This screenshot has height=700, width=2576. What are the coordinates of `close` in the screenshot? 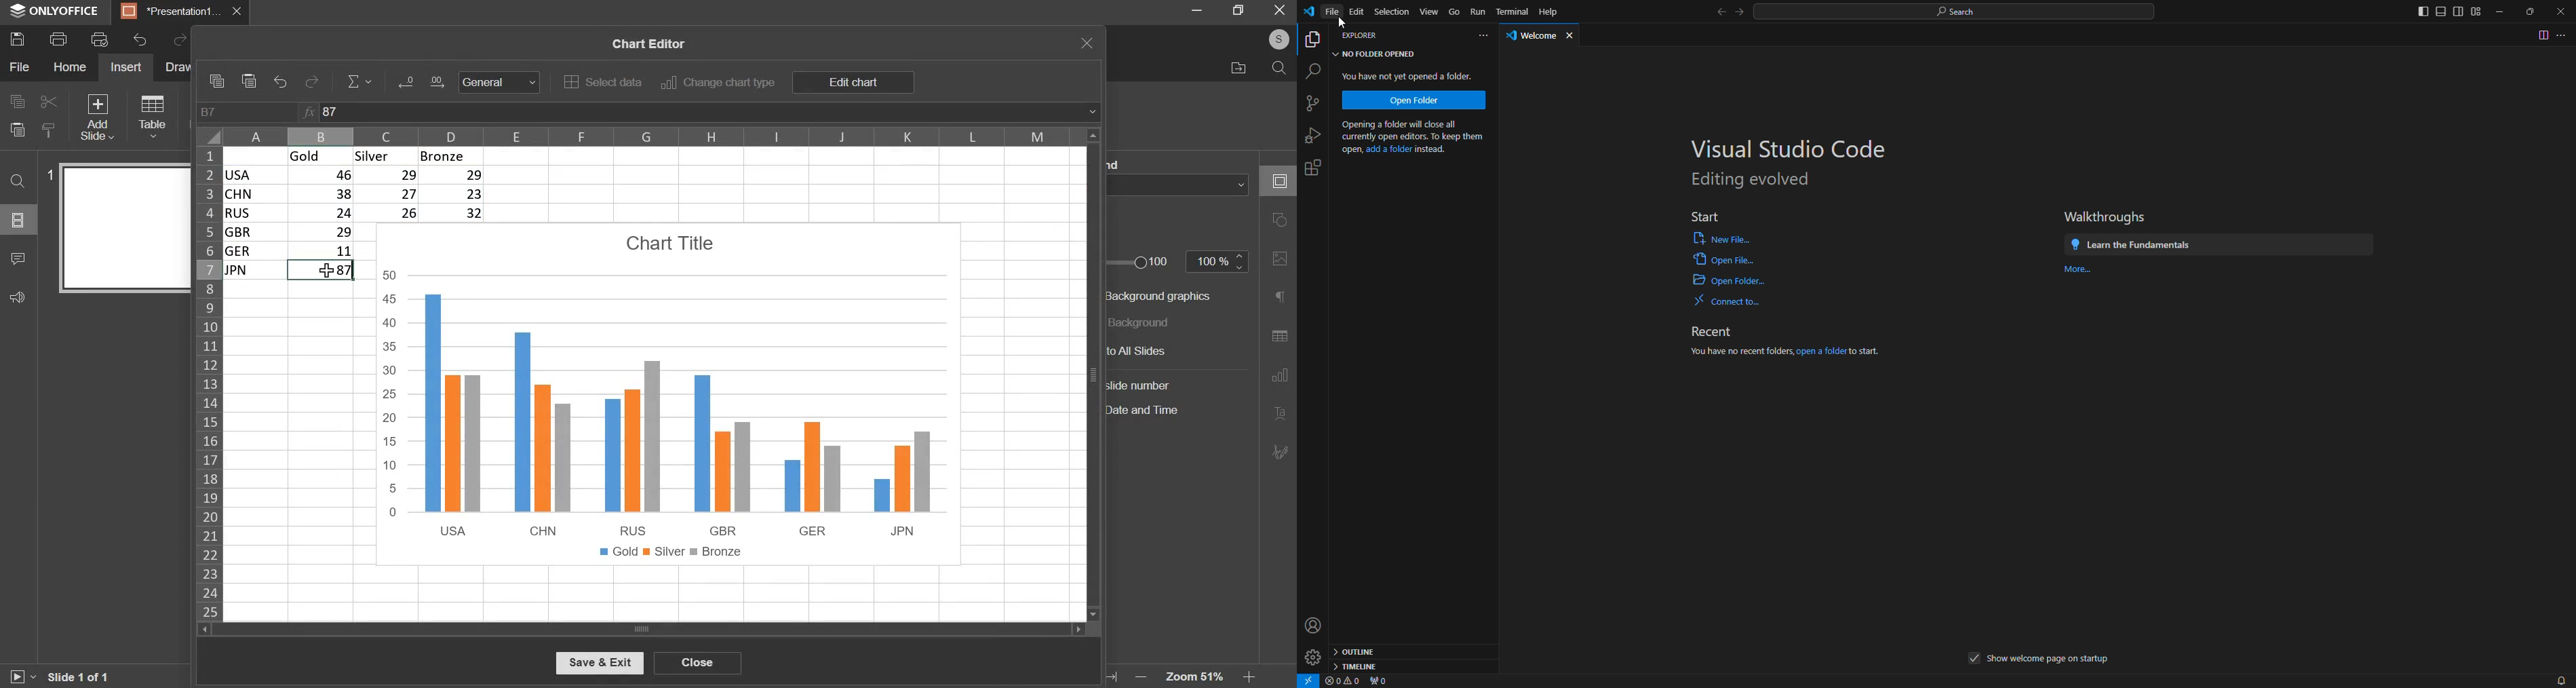 It's located at (2562, 13).